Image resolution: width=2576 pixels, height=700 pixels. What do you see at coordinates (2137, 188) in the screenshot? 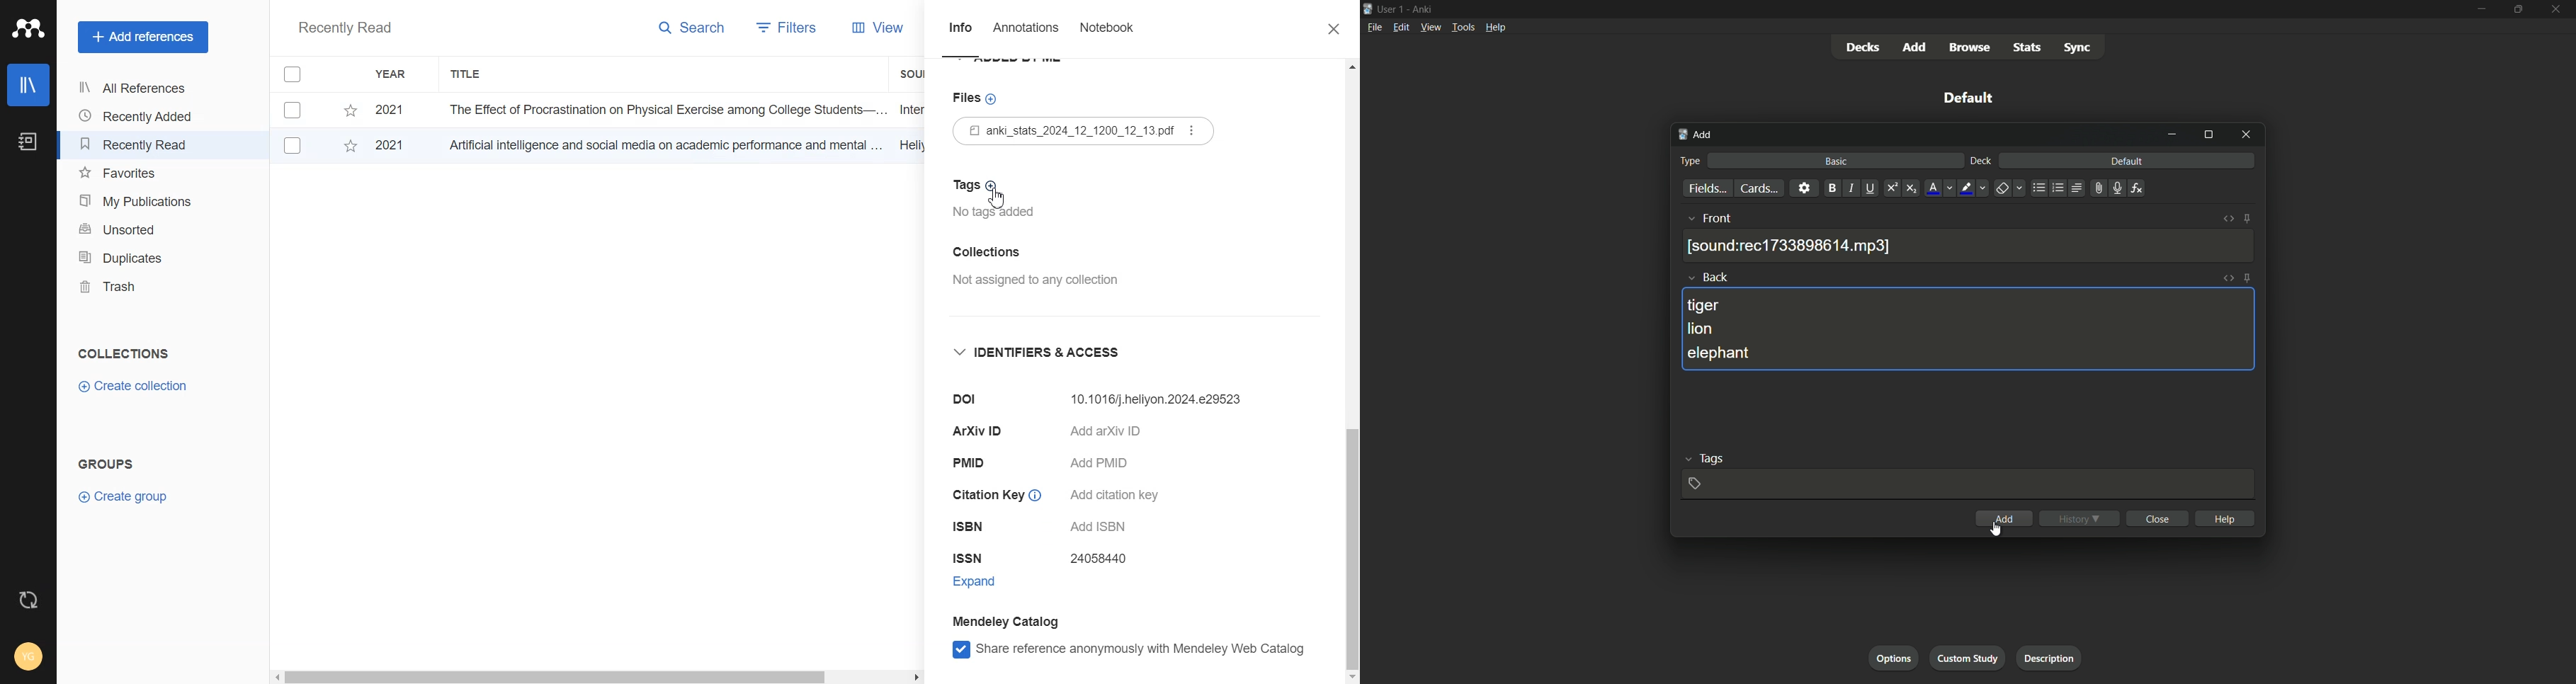
I see `equations` at bounding box center [2137, 188].